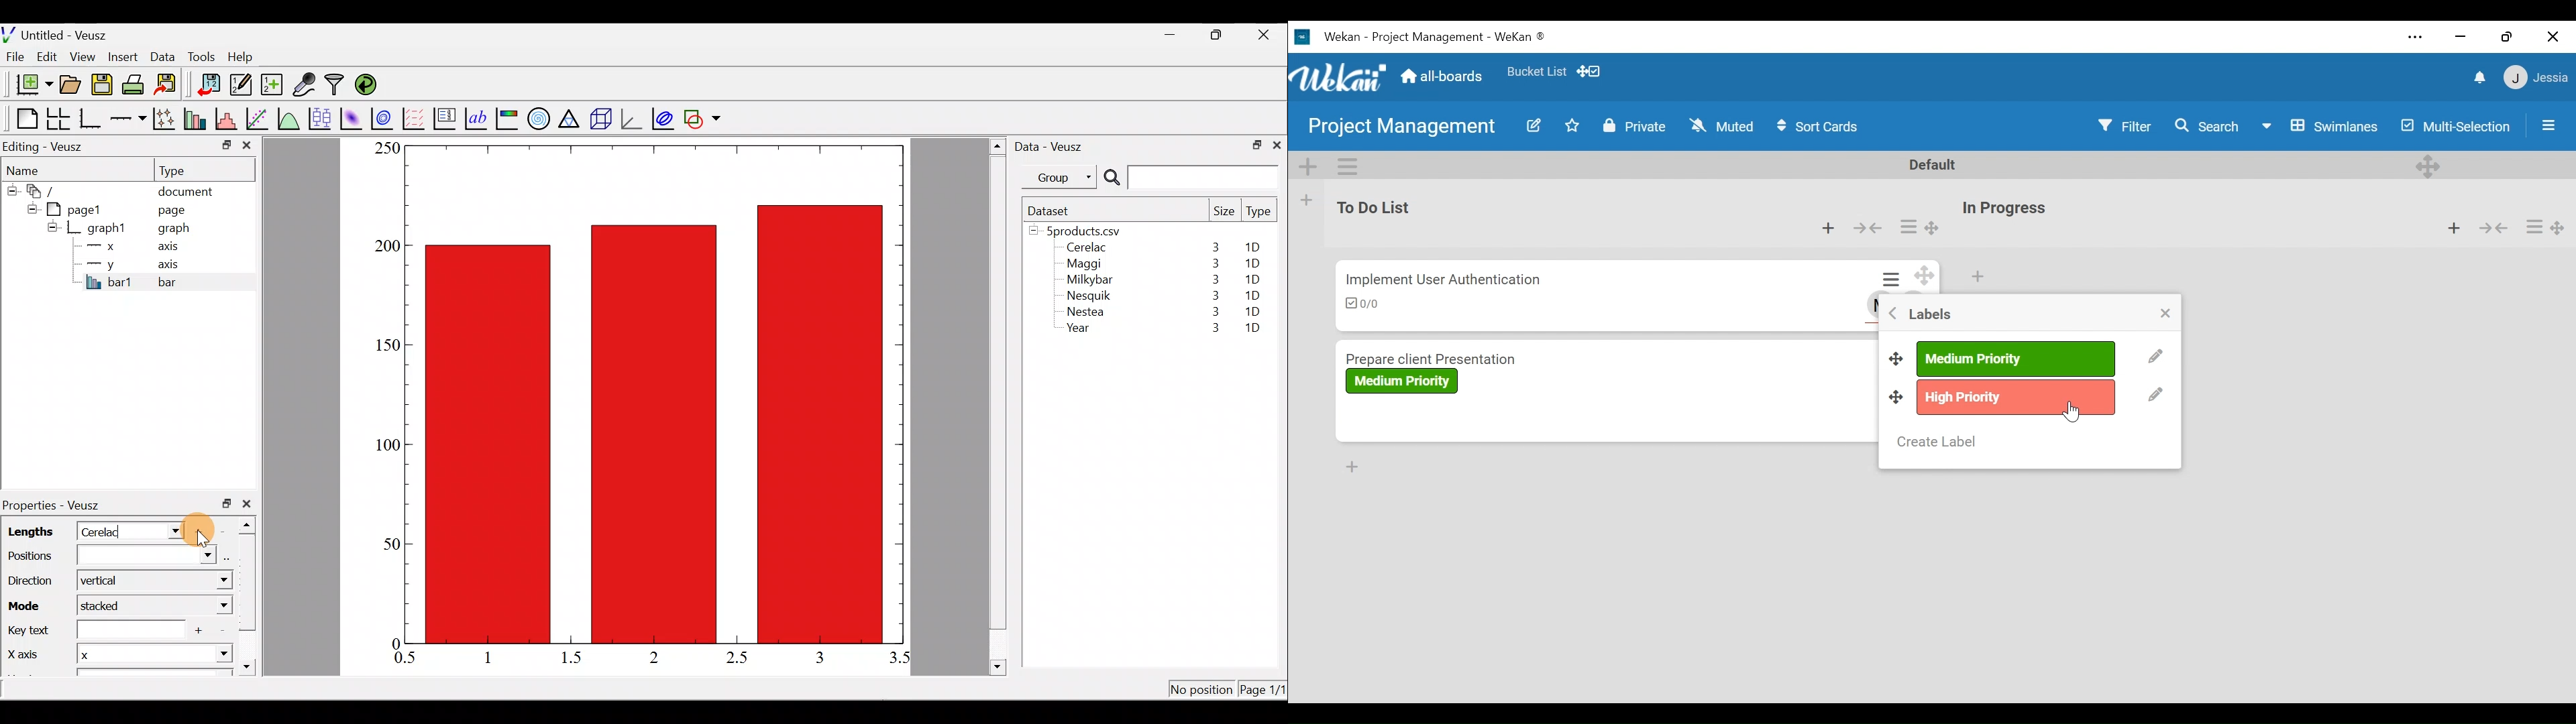 This screenshot has height=728, width=2576. I want to click on Swimlane Actions, so click(1350, 166).